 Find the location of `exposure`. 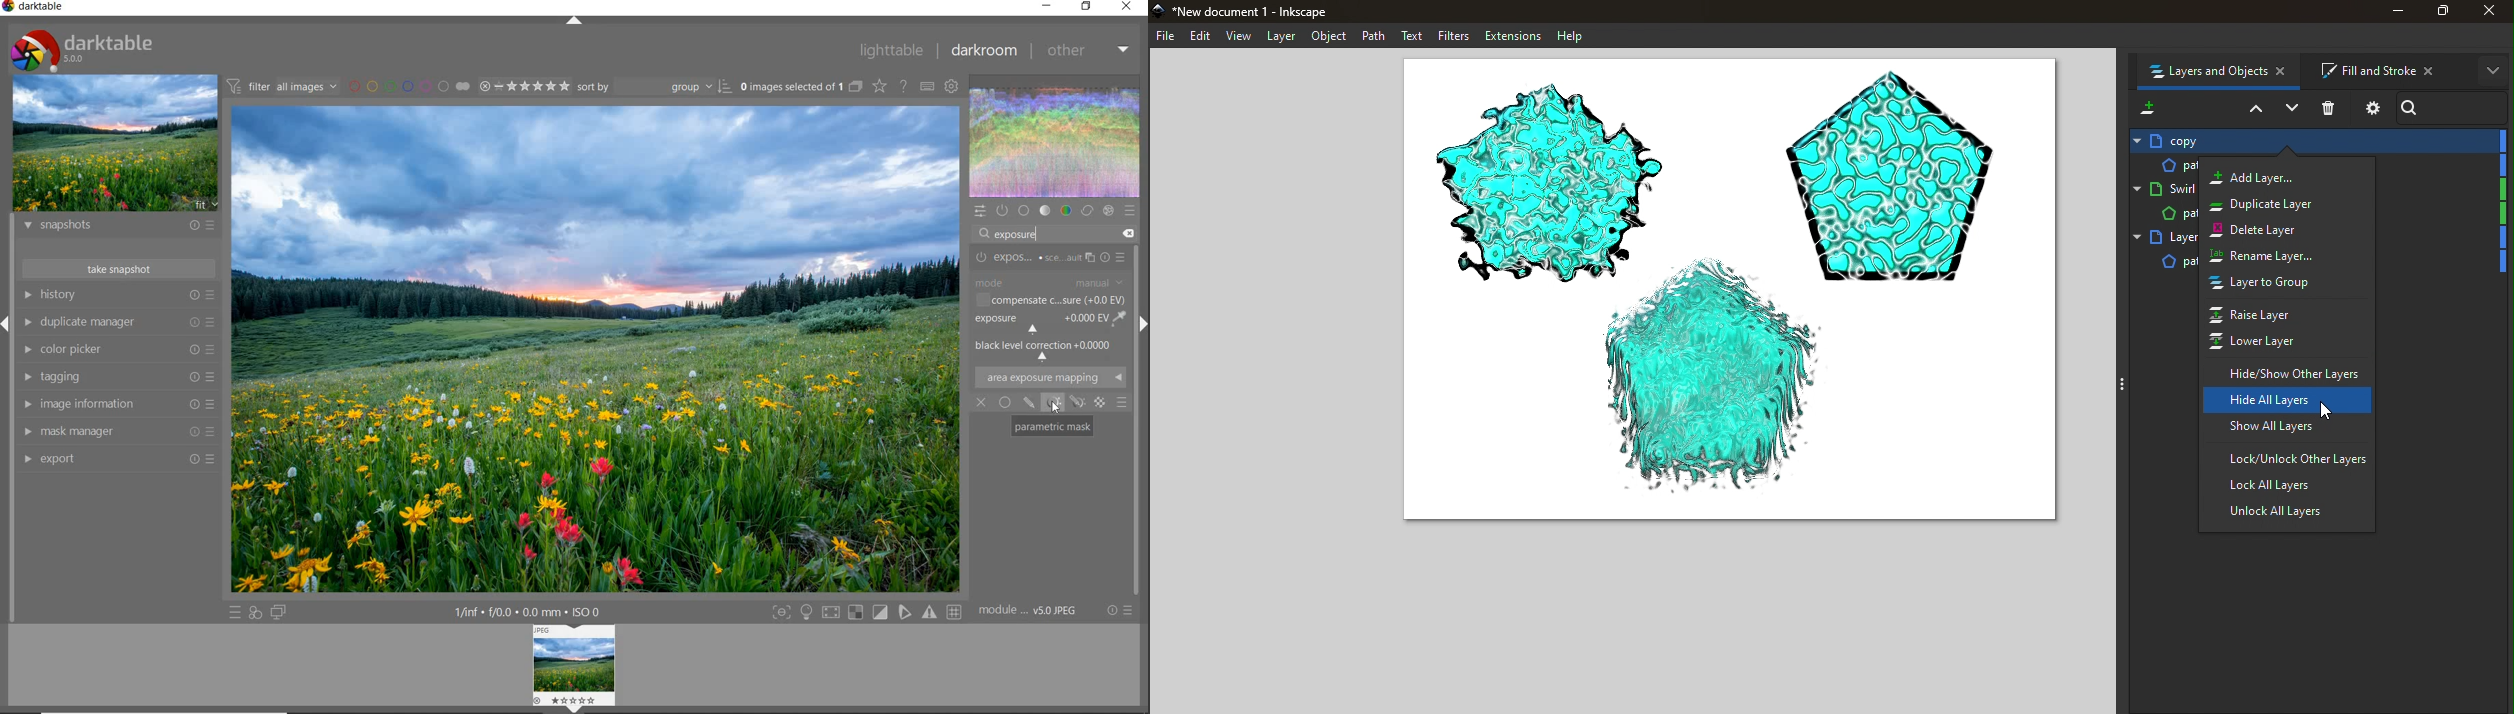

exposure is located at coordinates (1021, 235).